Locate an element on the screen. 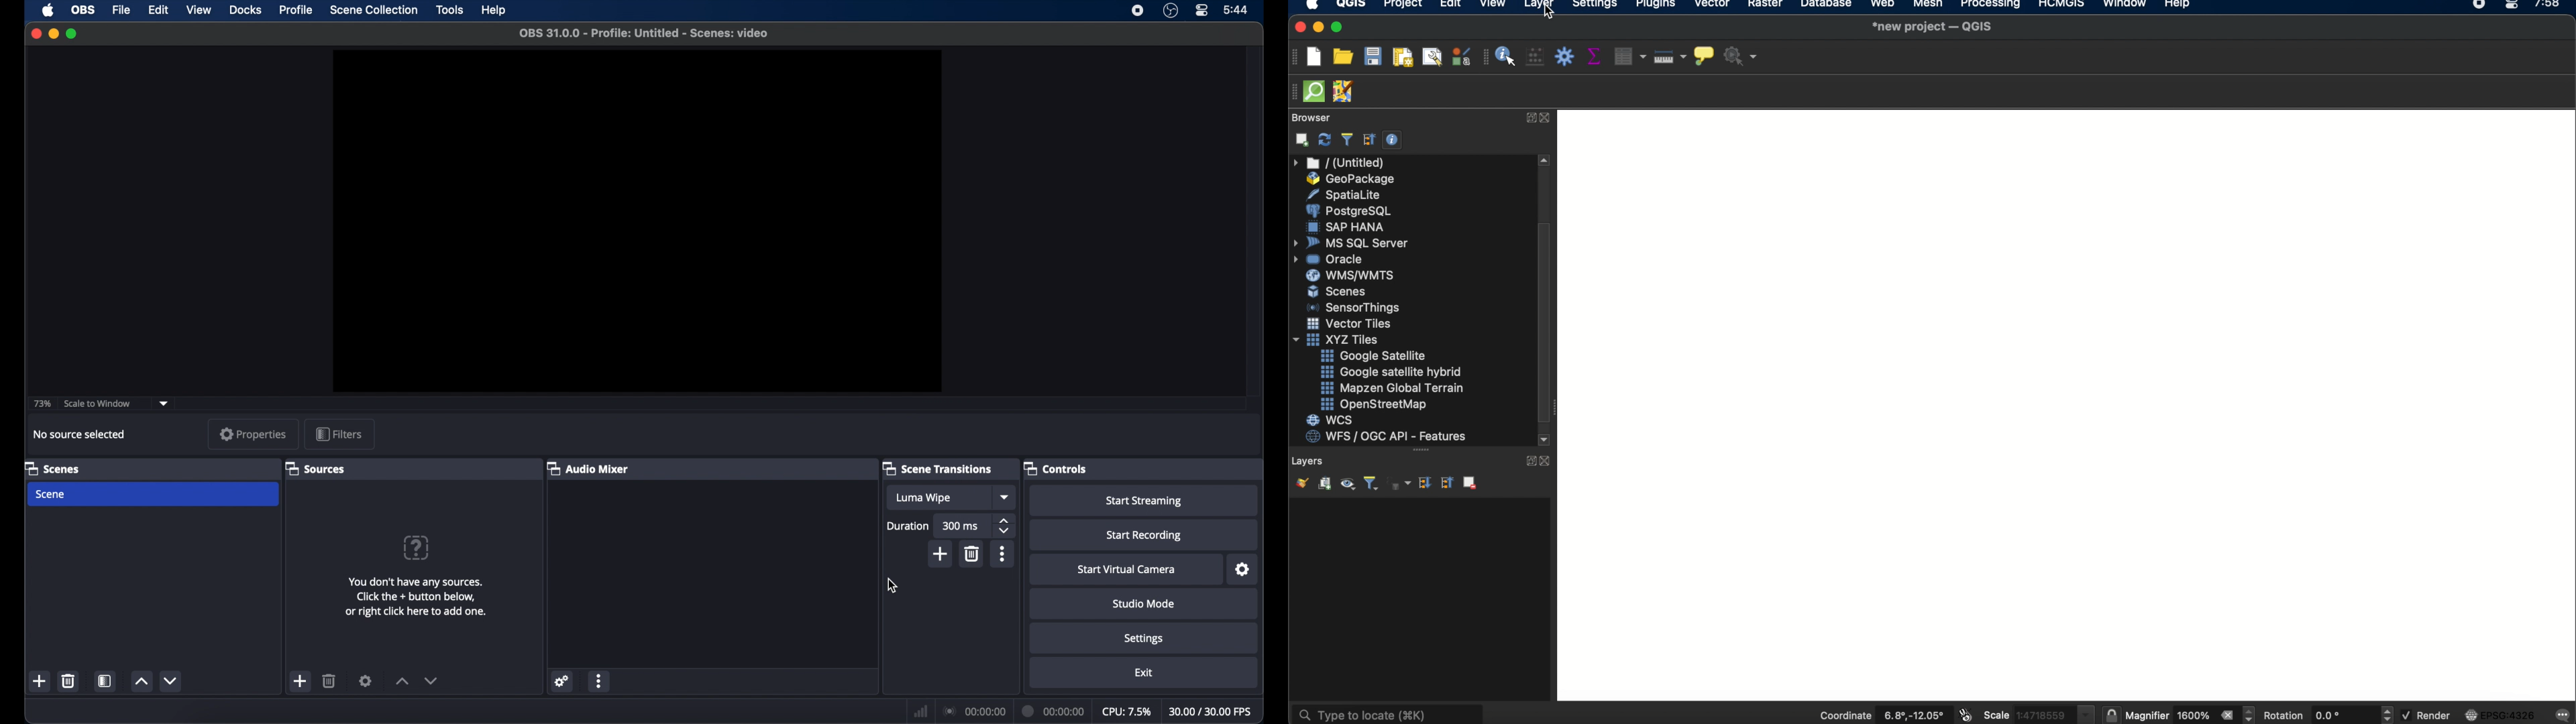 This screenshot has width=2576, height=728. settings is located at coordinates (562, 682).